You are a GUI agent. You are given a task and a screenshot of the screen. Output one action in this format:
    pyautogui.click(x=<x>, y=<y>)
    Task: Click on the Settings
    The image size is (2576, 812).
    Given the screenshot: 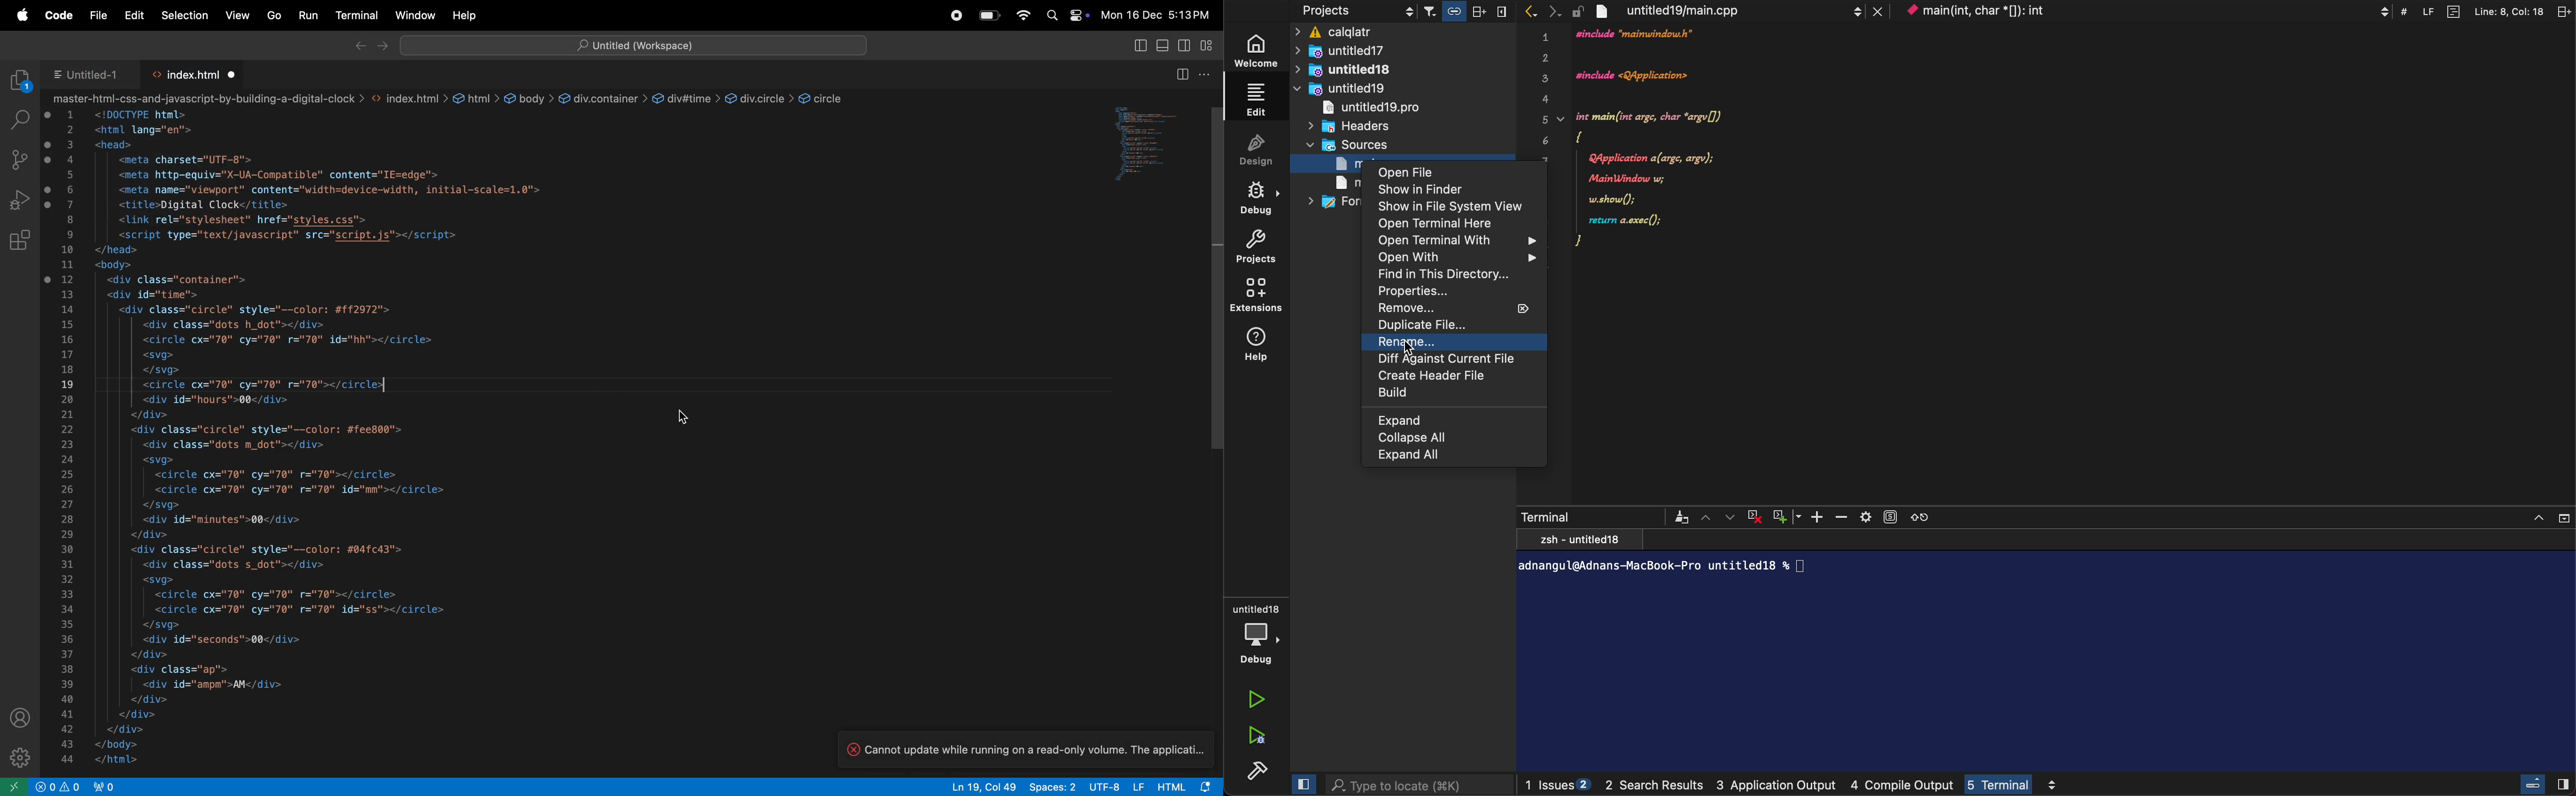 What is the action you would take?
    pyautogui.click(x=1865, y=516)
    